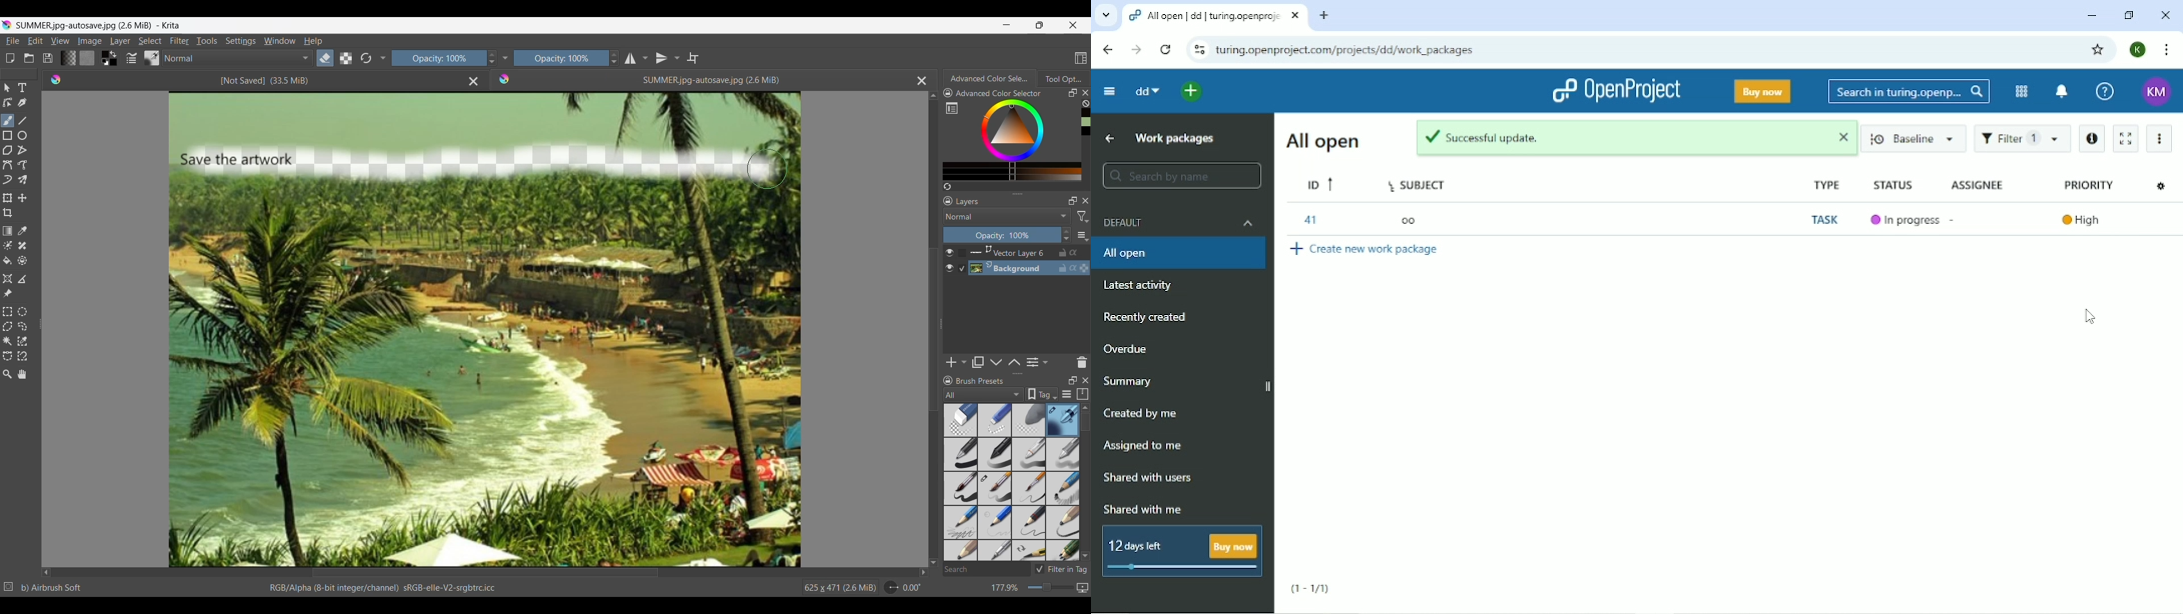 The width and height of the screenshot is (2184, 616). Describe the element at coordinates (1085, 380) in the screenshot. I see `Close panel` at that location.